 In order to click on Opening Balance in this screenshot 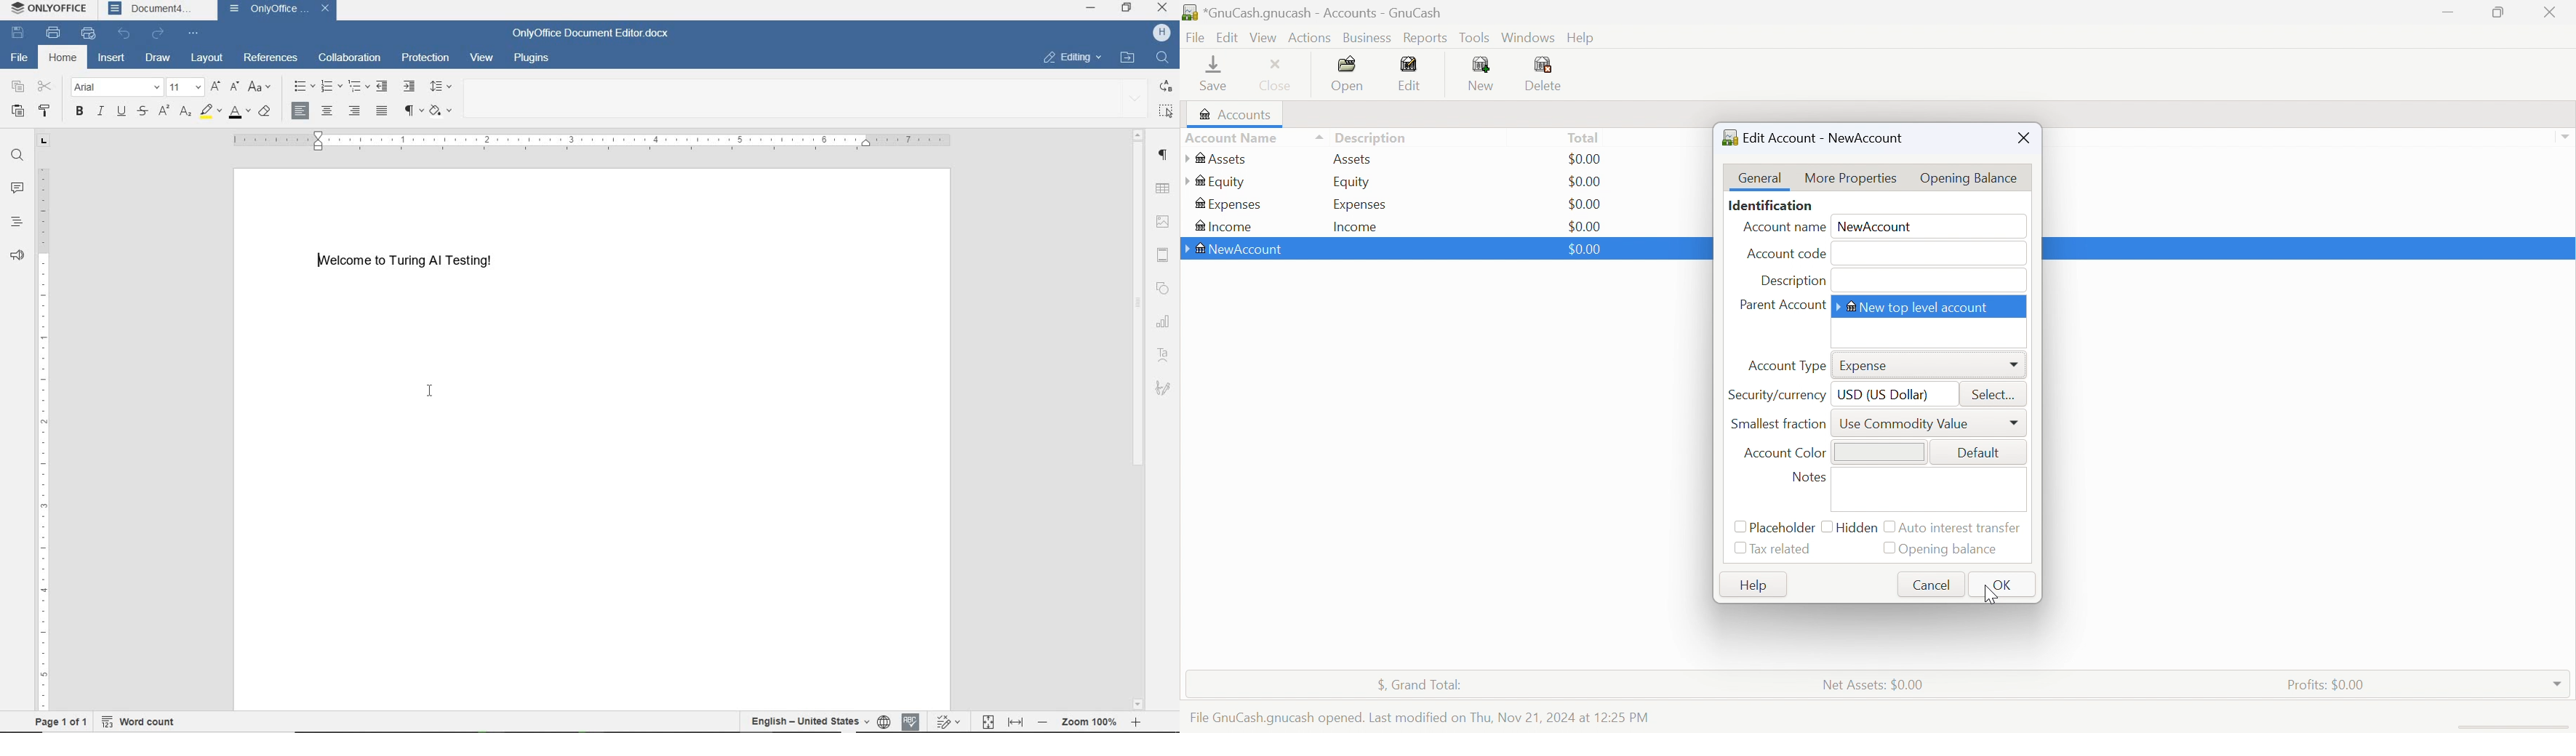, I will do `click(1971, 178)`.